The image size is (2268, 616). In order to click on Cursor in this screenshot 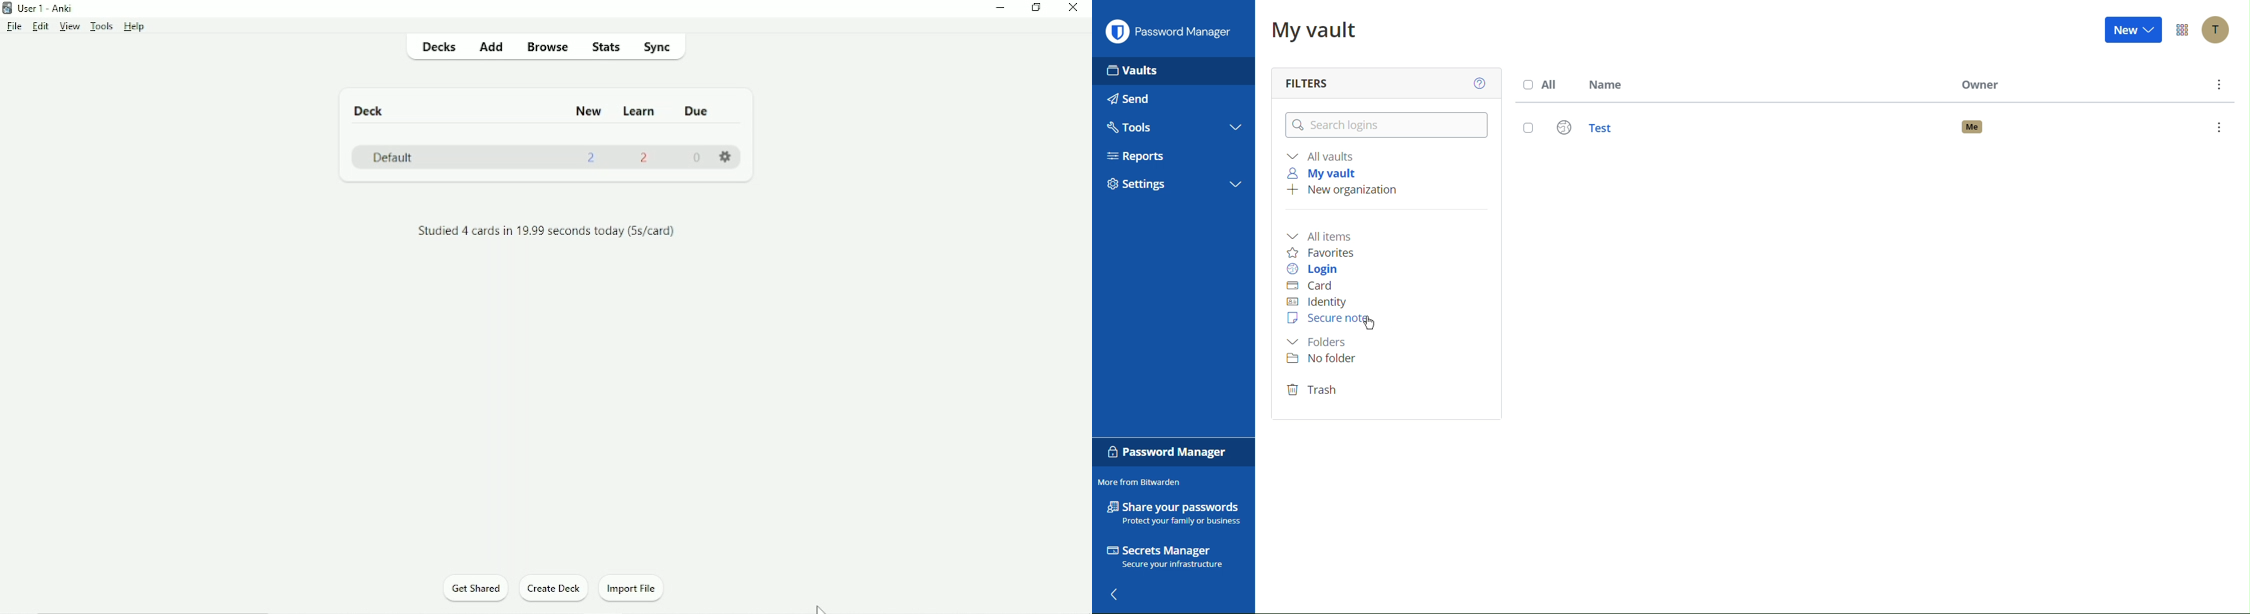, I will do `click(1372, 326)`.